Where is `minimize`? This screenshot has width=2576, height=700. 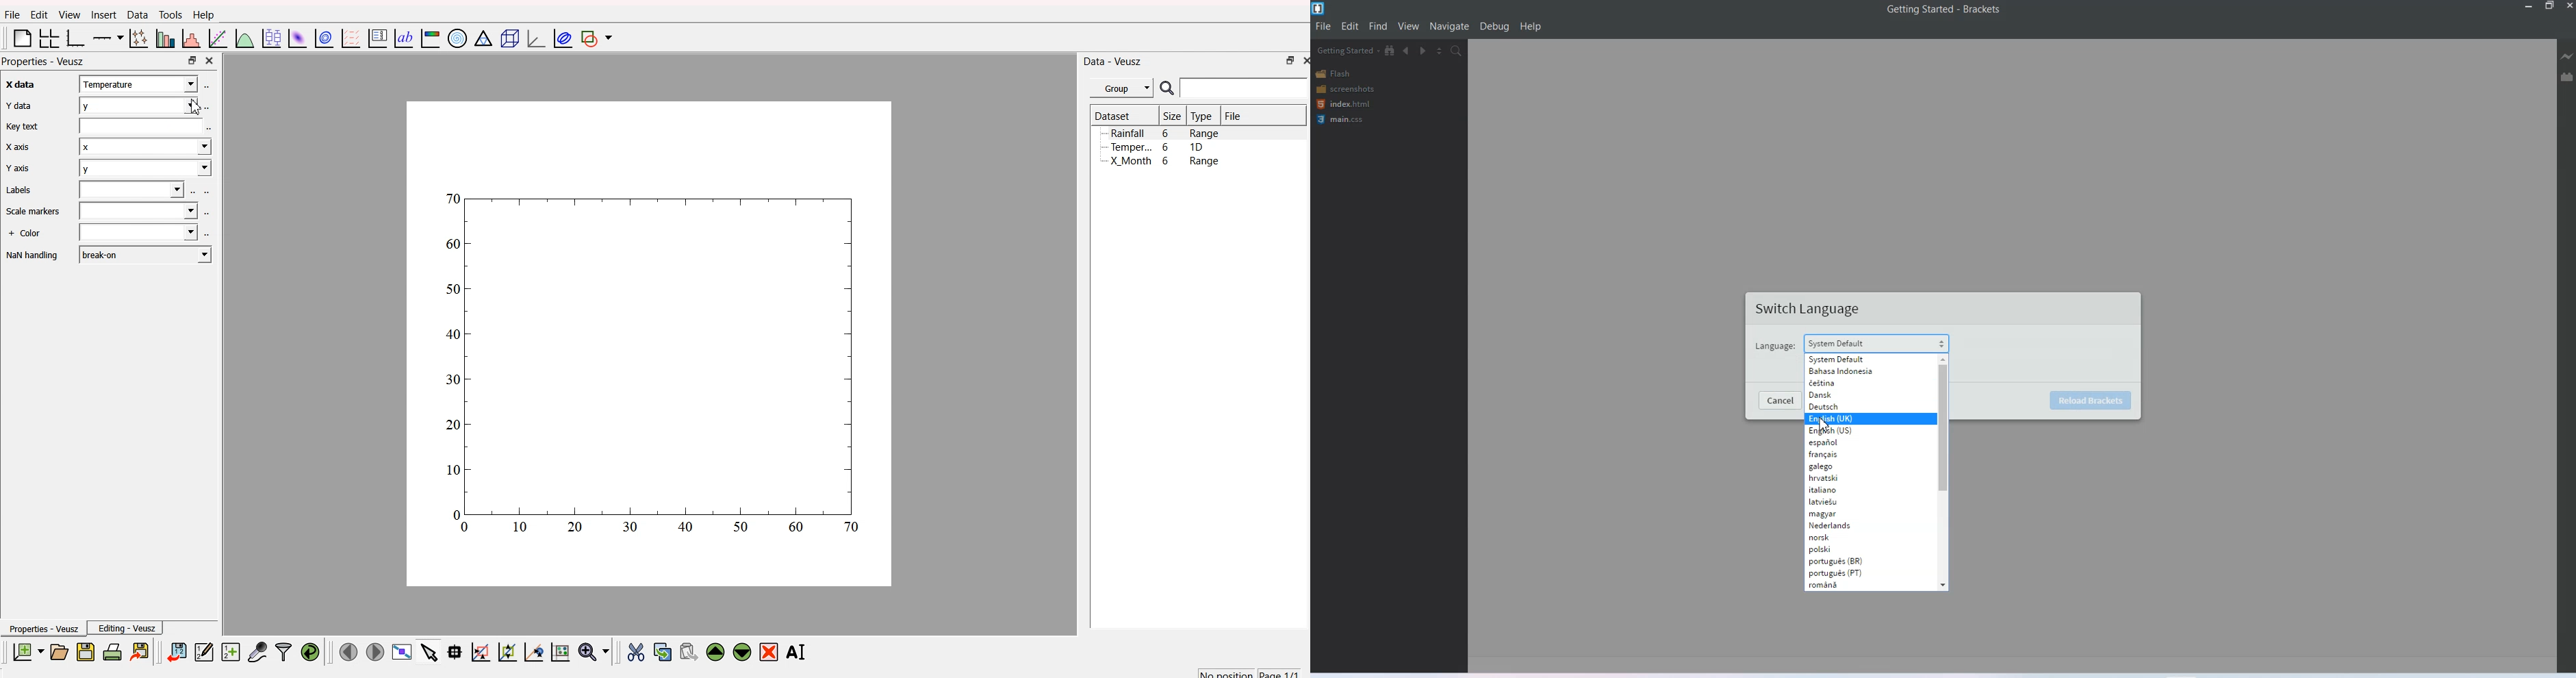 minimize is located at coordinates (2527, 7).